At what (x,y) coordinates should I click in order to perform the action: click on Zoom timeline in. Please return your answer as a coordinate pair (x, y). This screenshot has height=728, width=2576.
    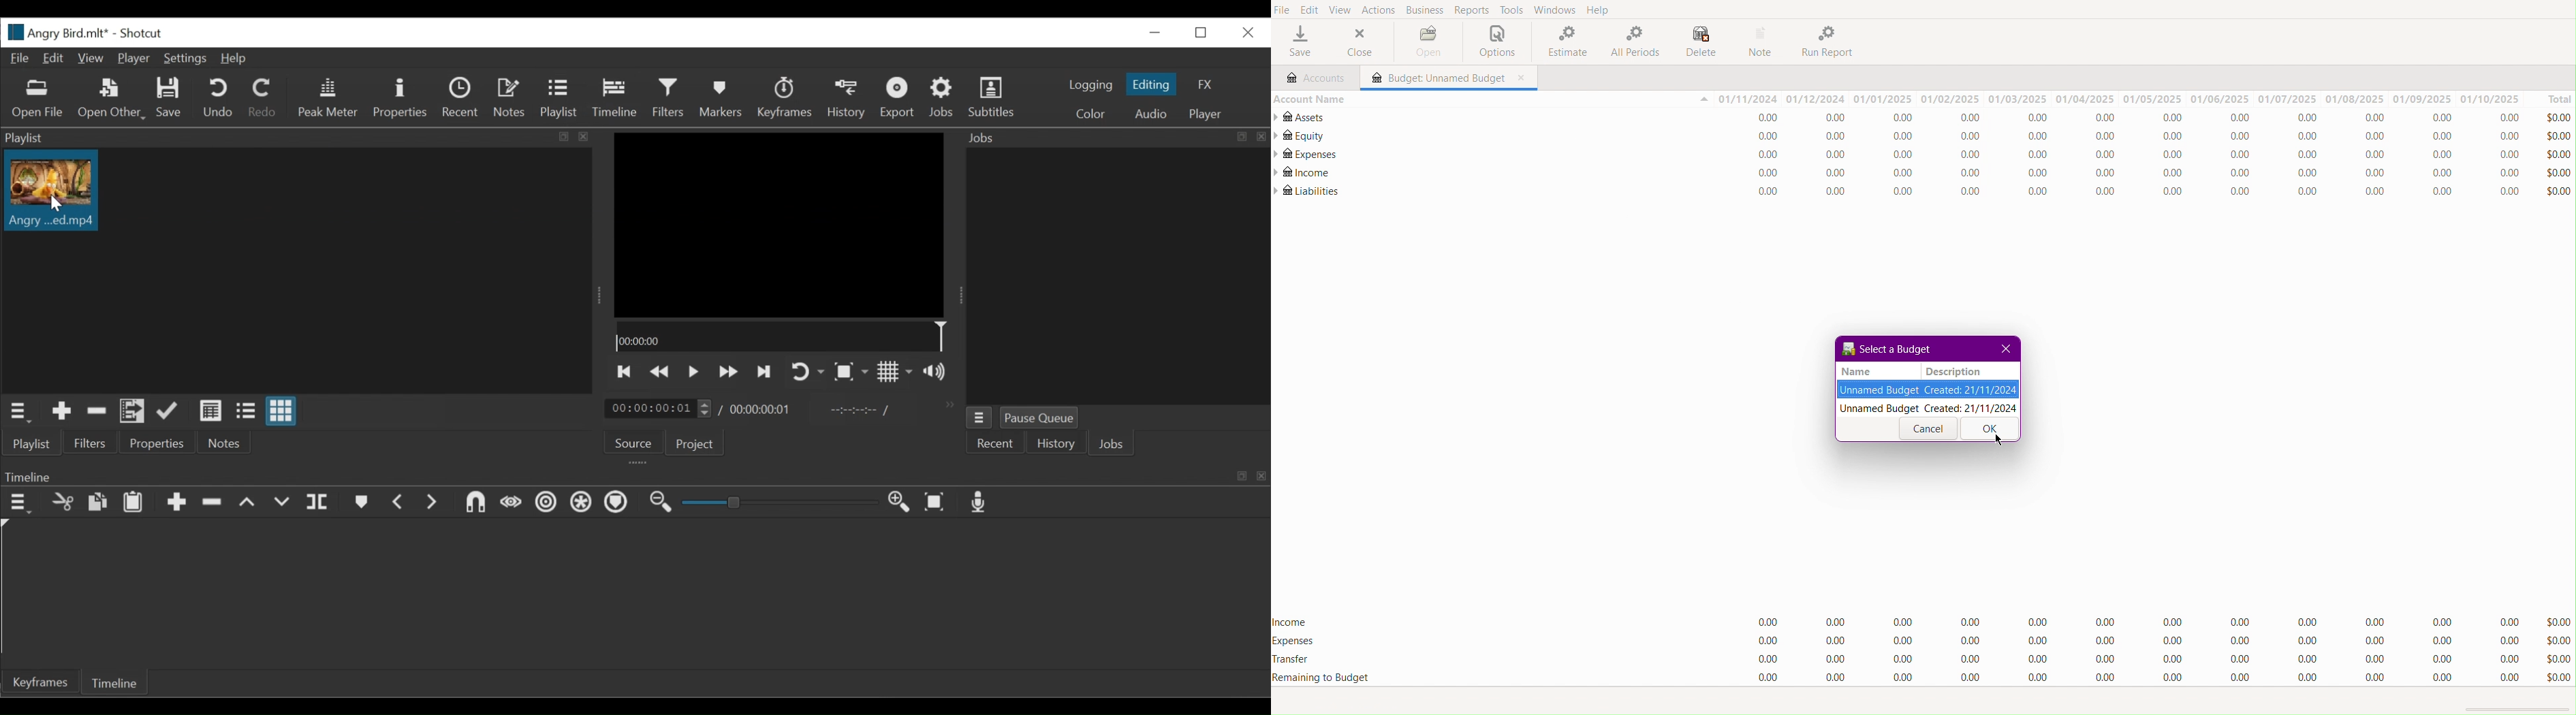
    Looking at the image, I should click on (901, 504).